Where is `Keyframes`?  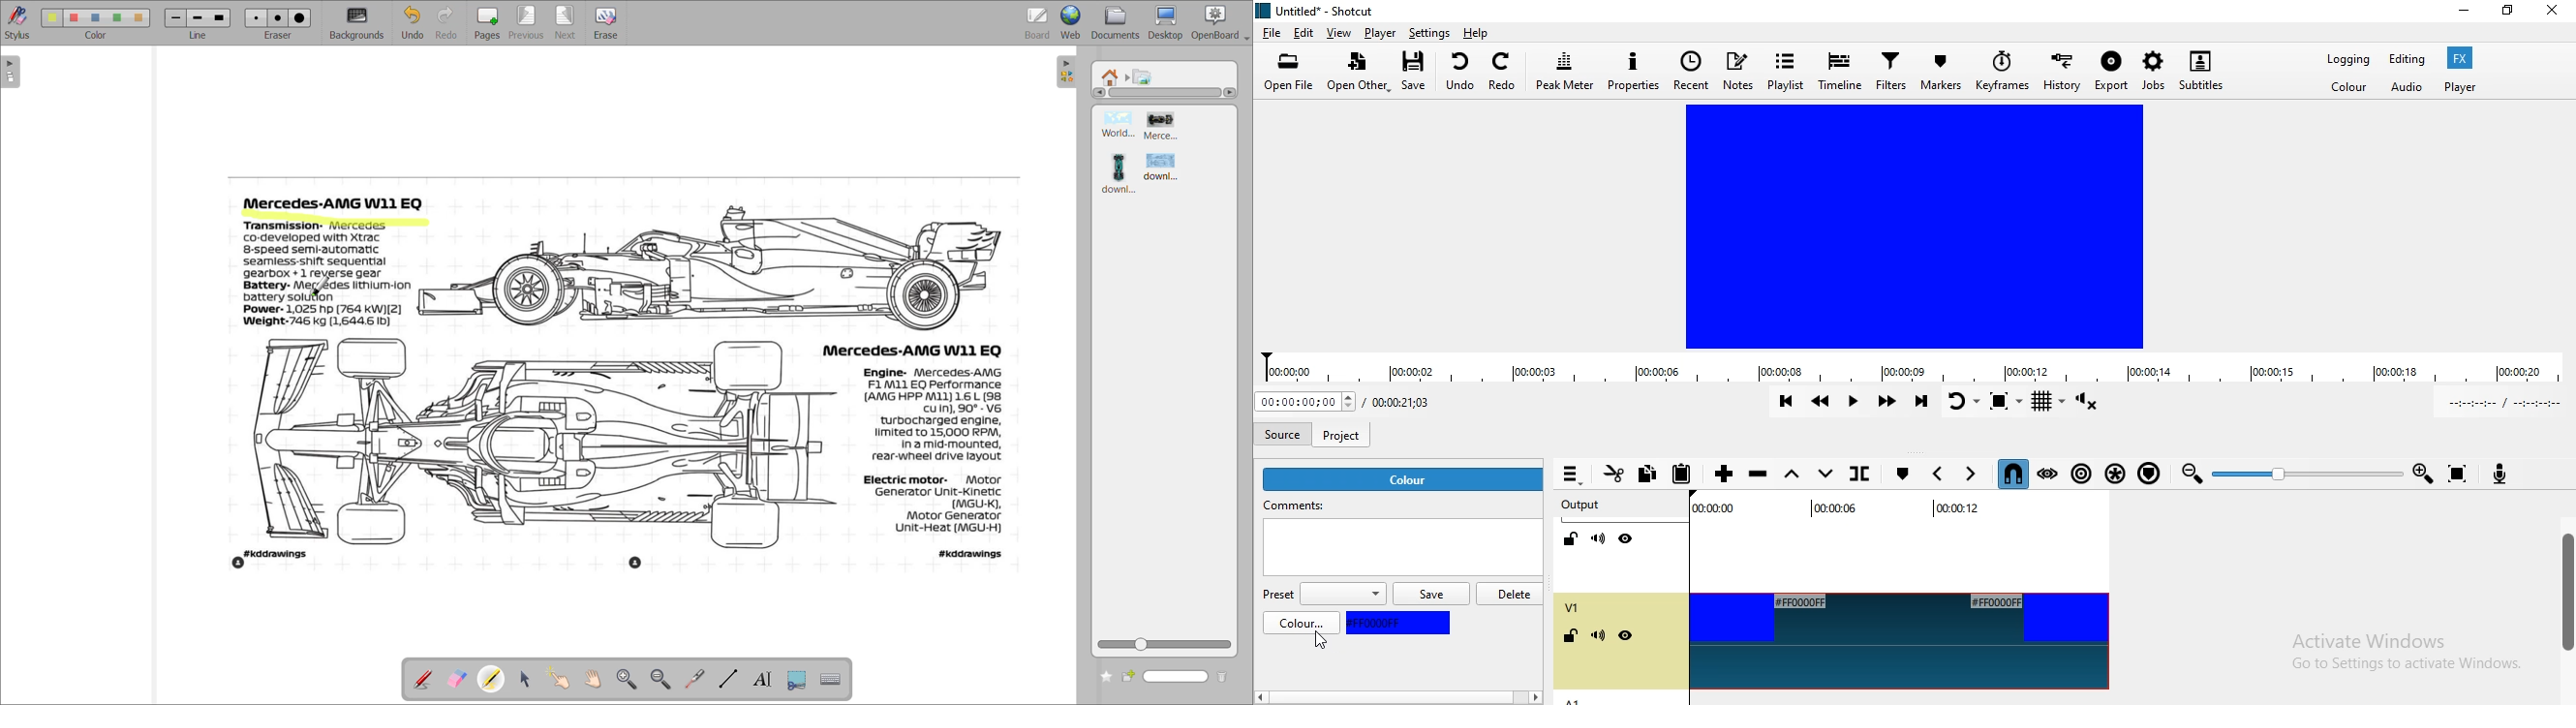
Keyframes is located at coordinates (2003, 73).